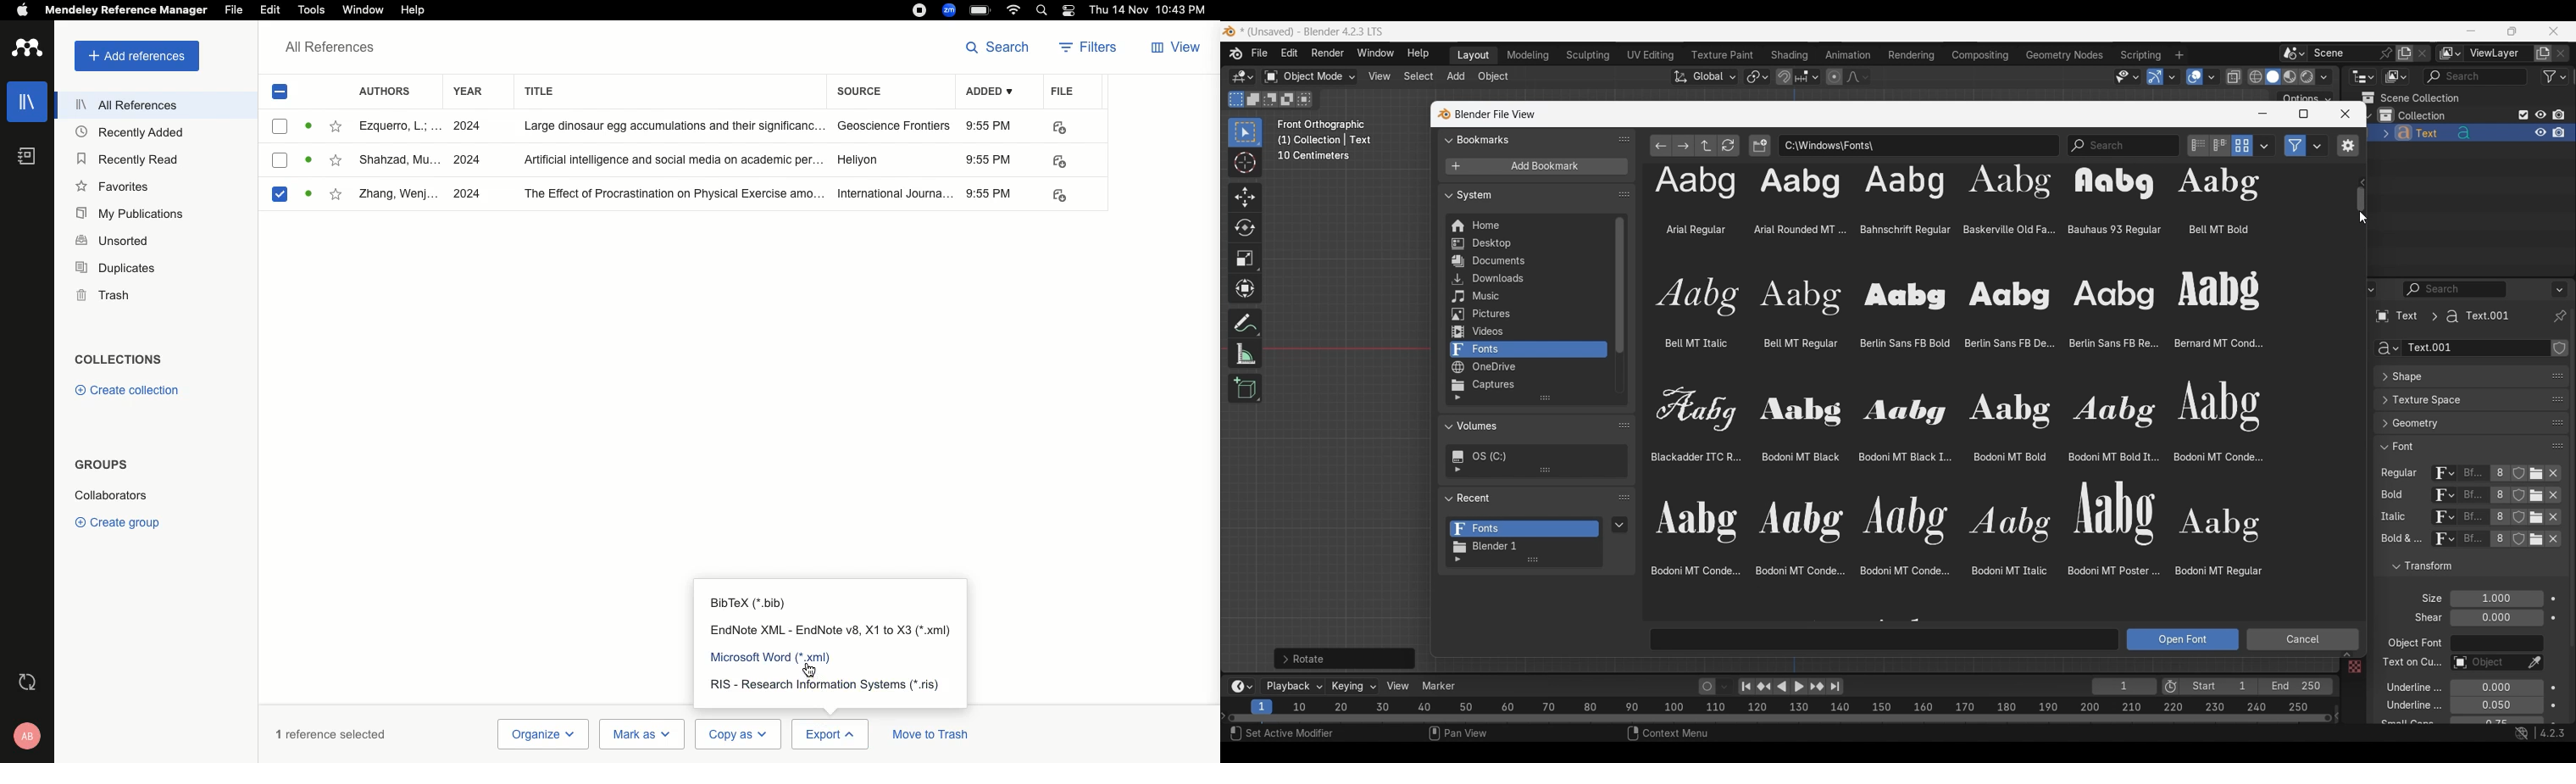  I want to click on Selectability and visibility, so click(2128, 77).